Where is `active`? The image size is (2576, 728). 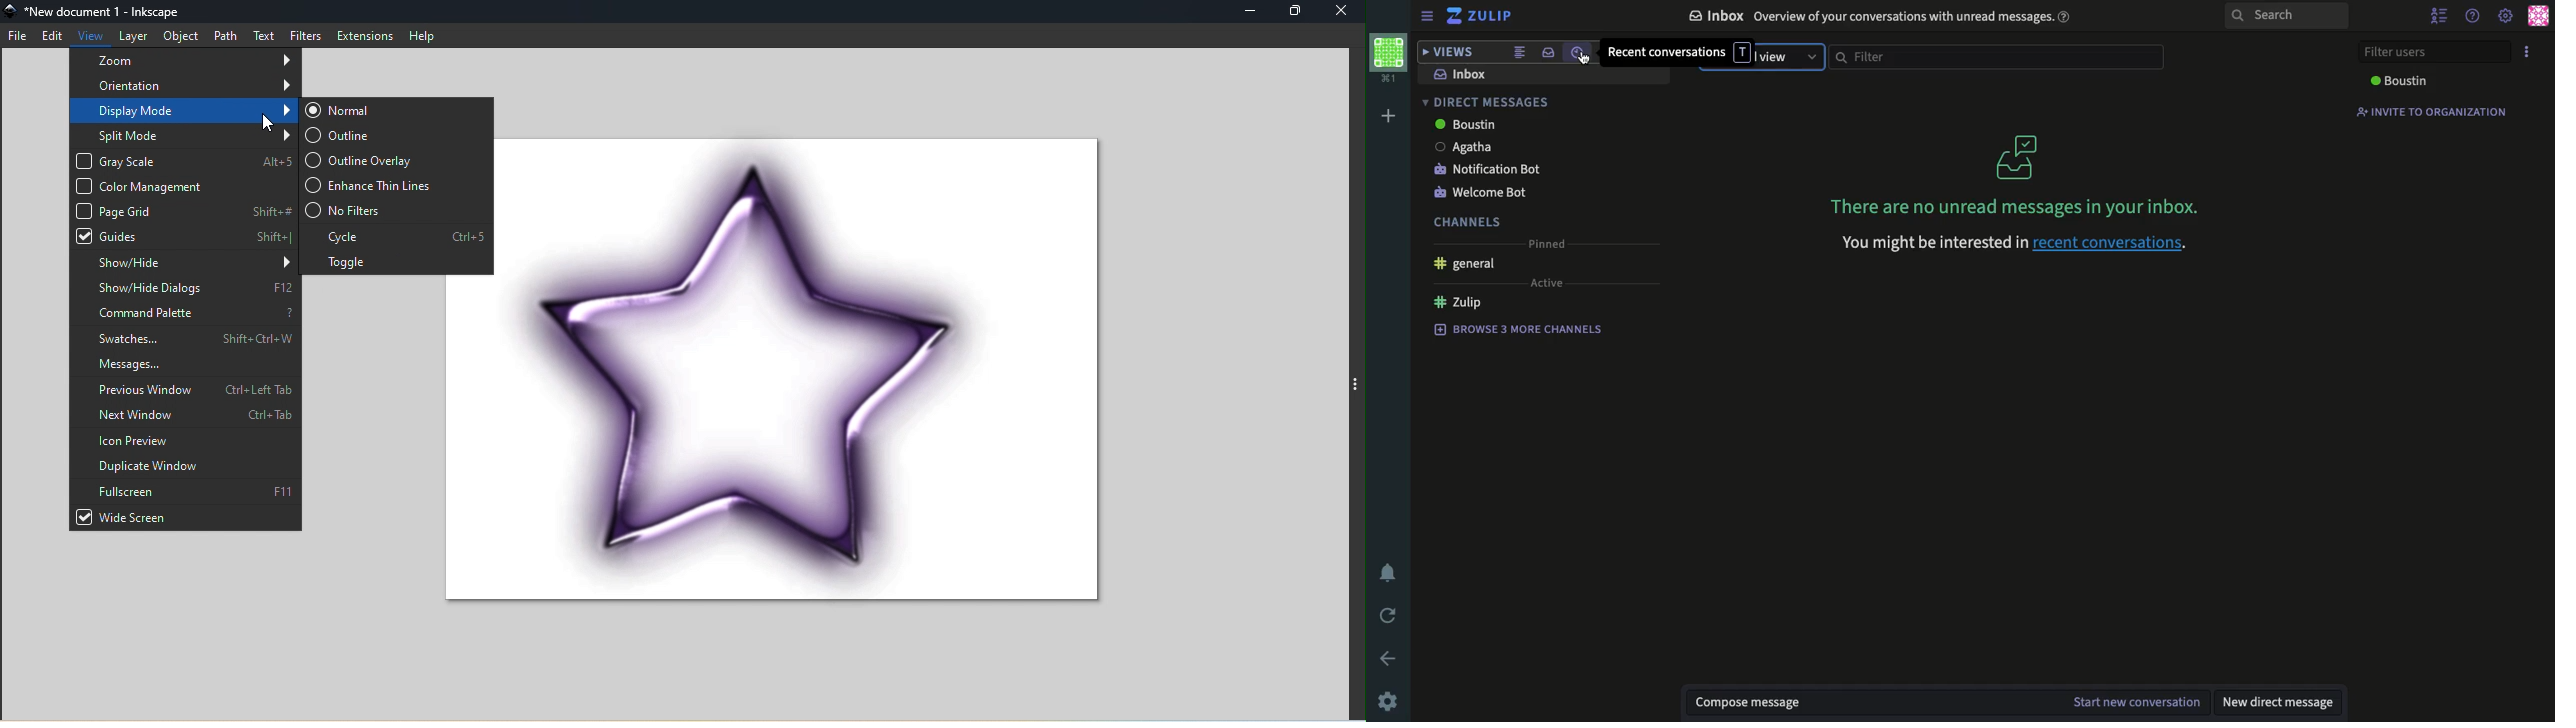
active is located at coordinates (1545, 283).